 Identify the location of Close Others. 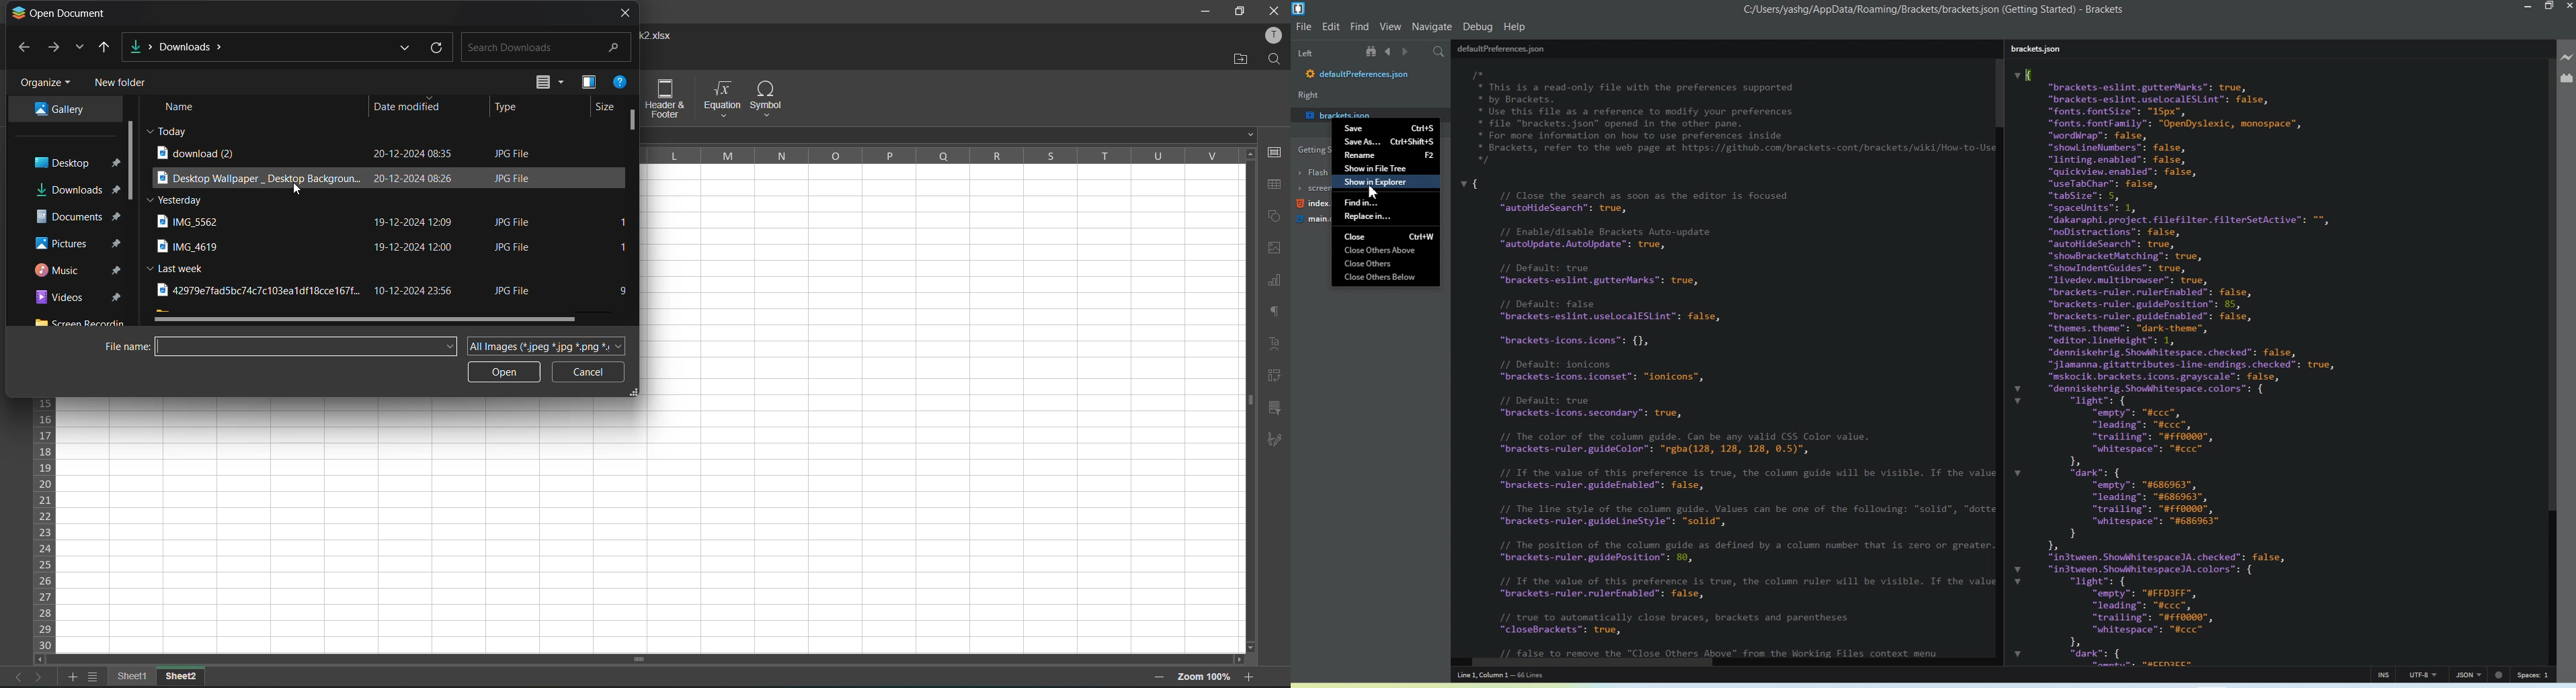
(1386, 262).